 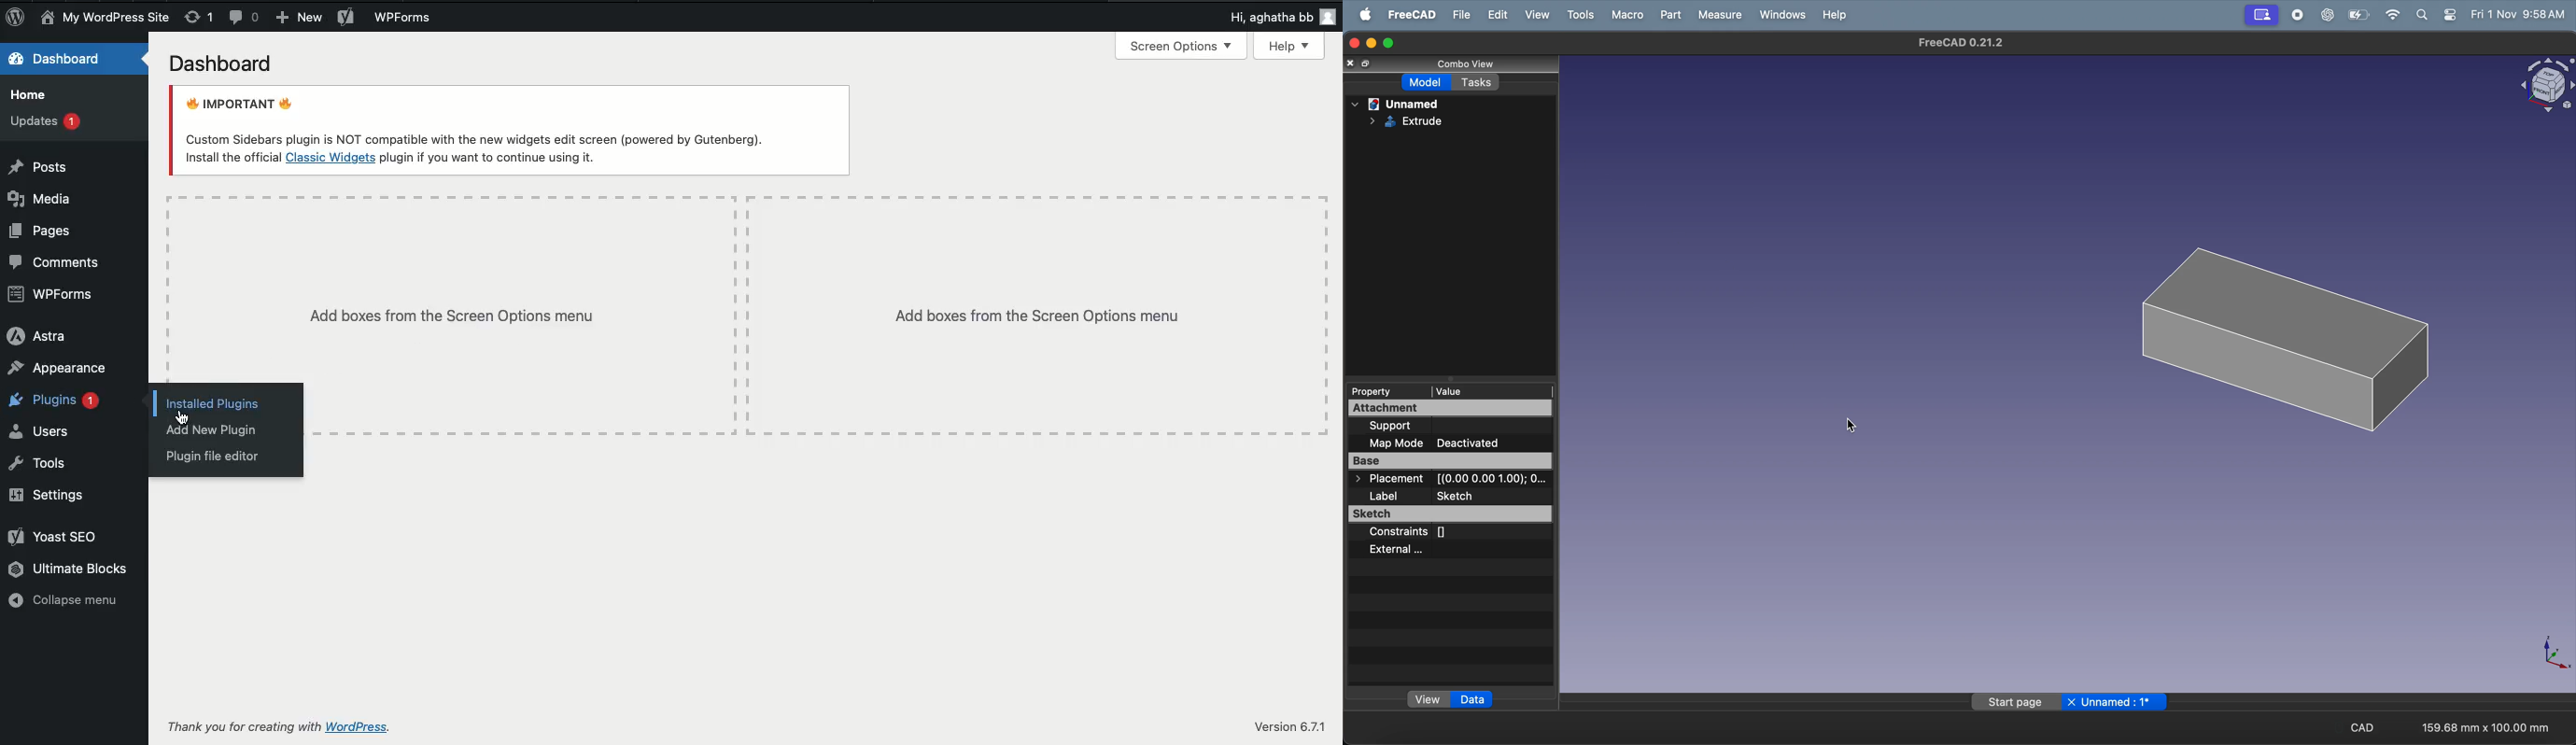 What do you see at coordinates (1362, 13) in the screenshot?
I see `apple menu` at bounding box center [1362, 13].